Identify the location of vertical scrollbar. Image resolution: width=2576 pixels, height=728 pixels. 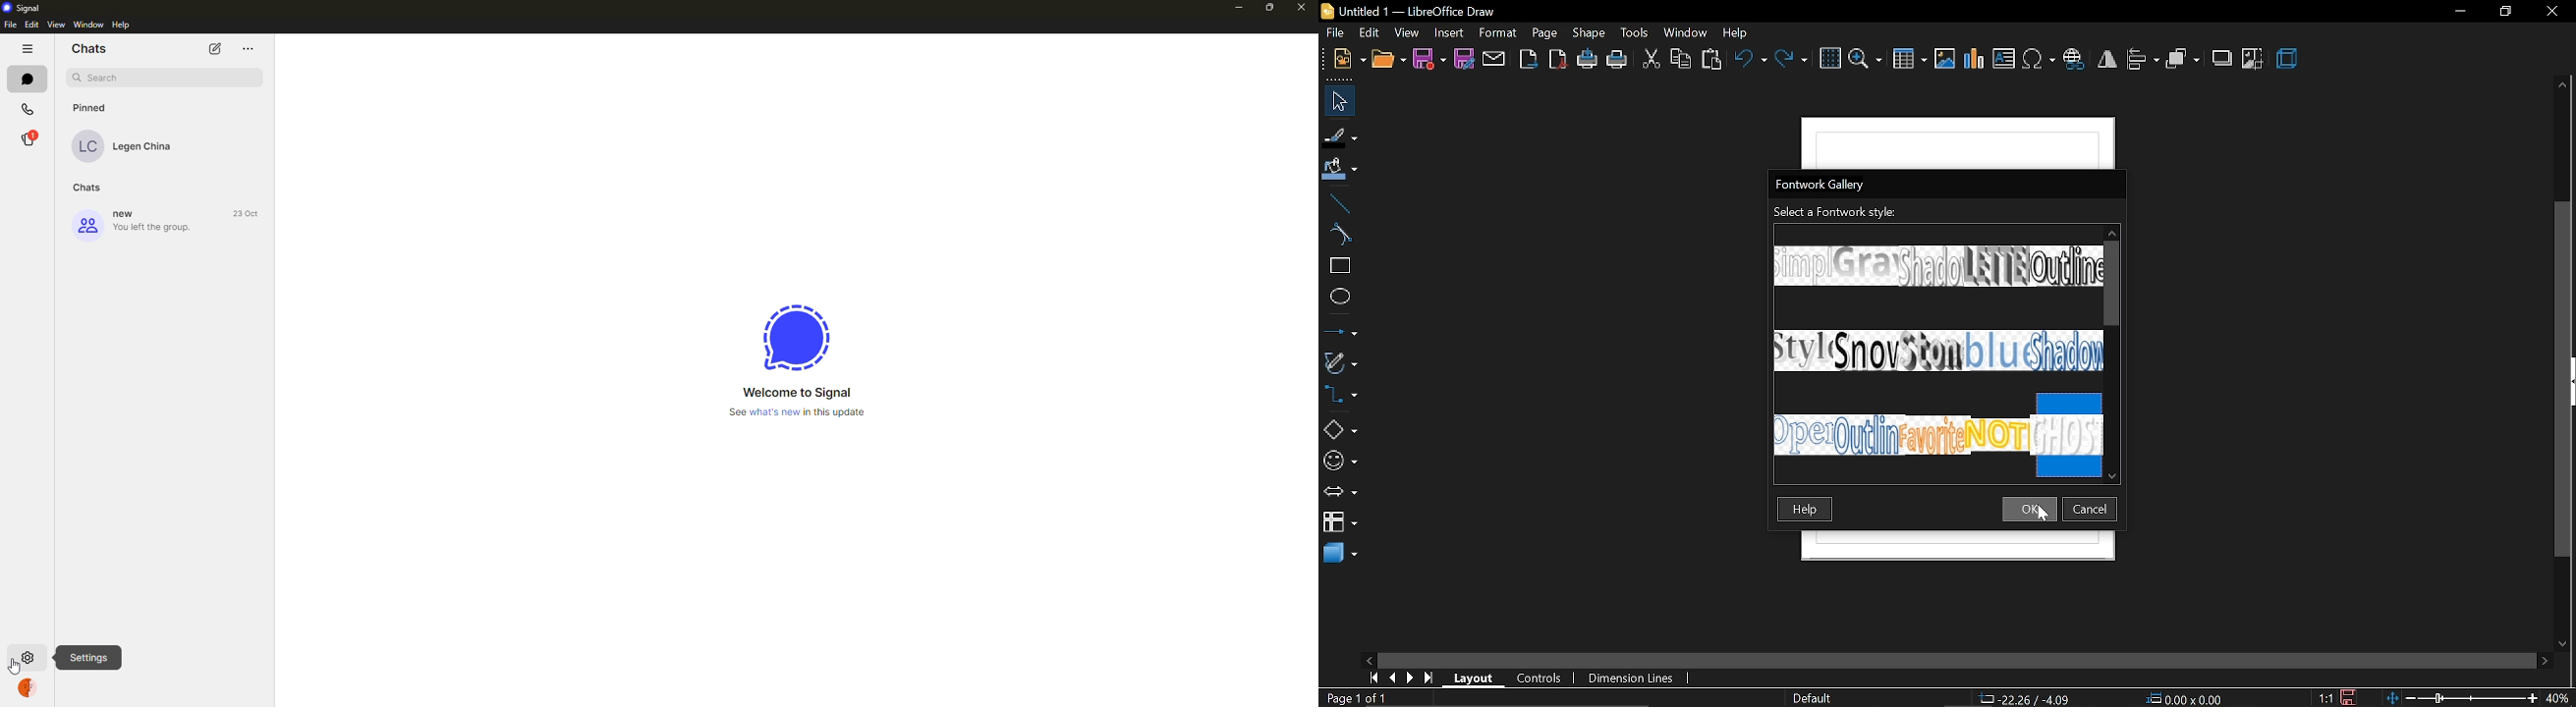
(2113, 282).